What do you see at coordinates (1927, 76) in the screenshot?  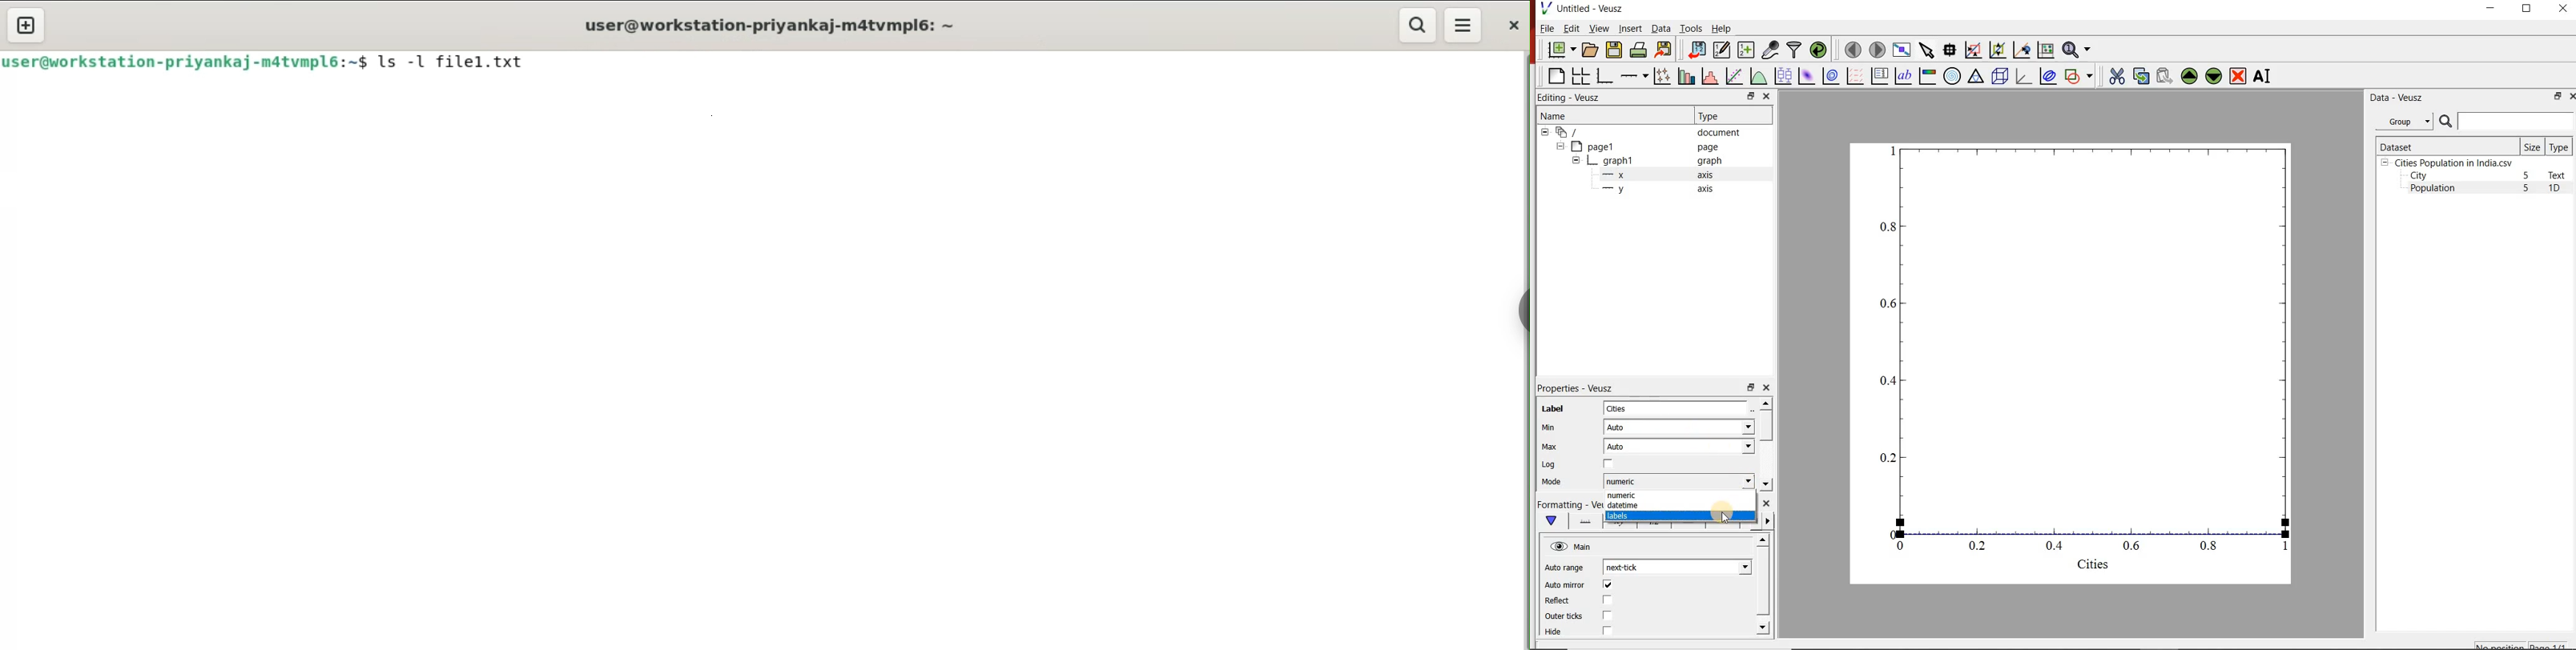 I see `image color bar` at bounding box center [1927, 76].